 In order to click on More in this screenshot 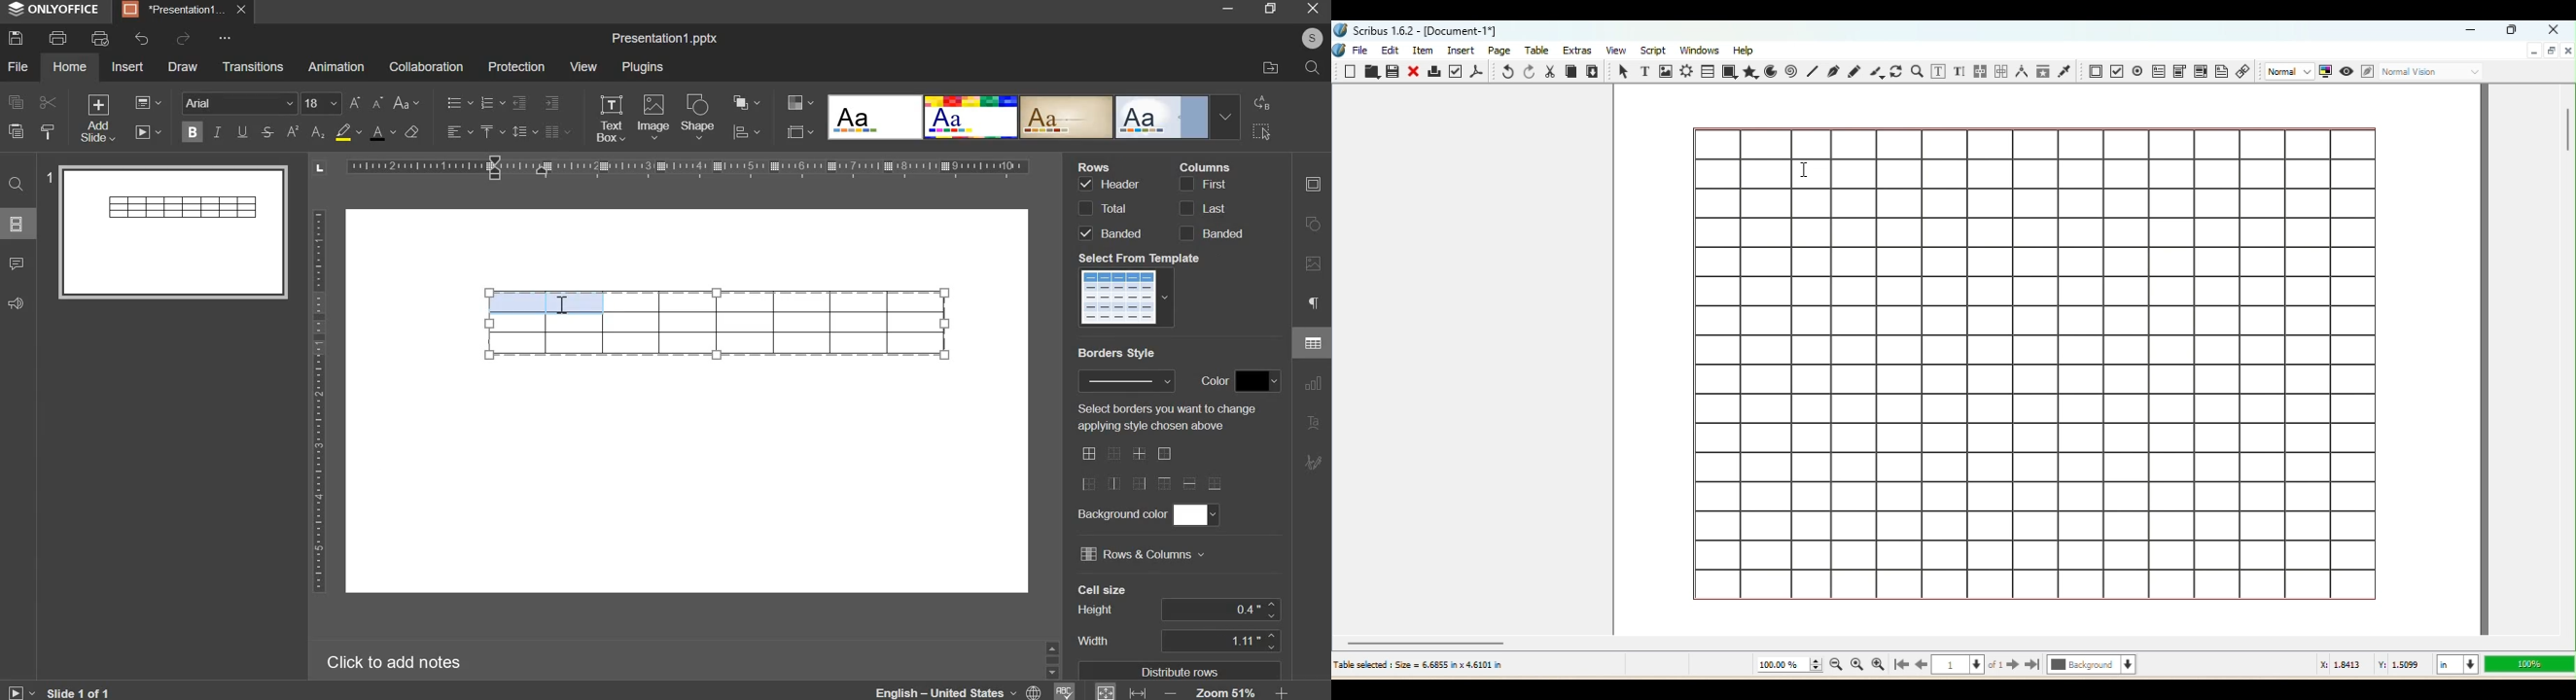, I will do `click(223, 38)`.